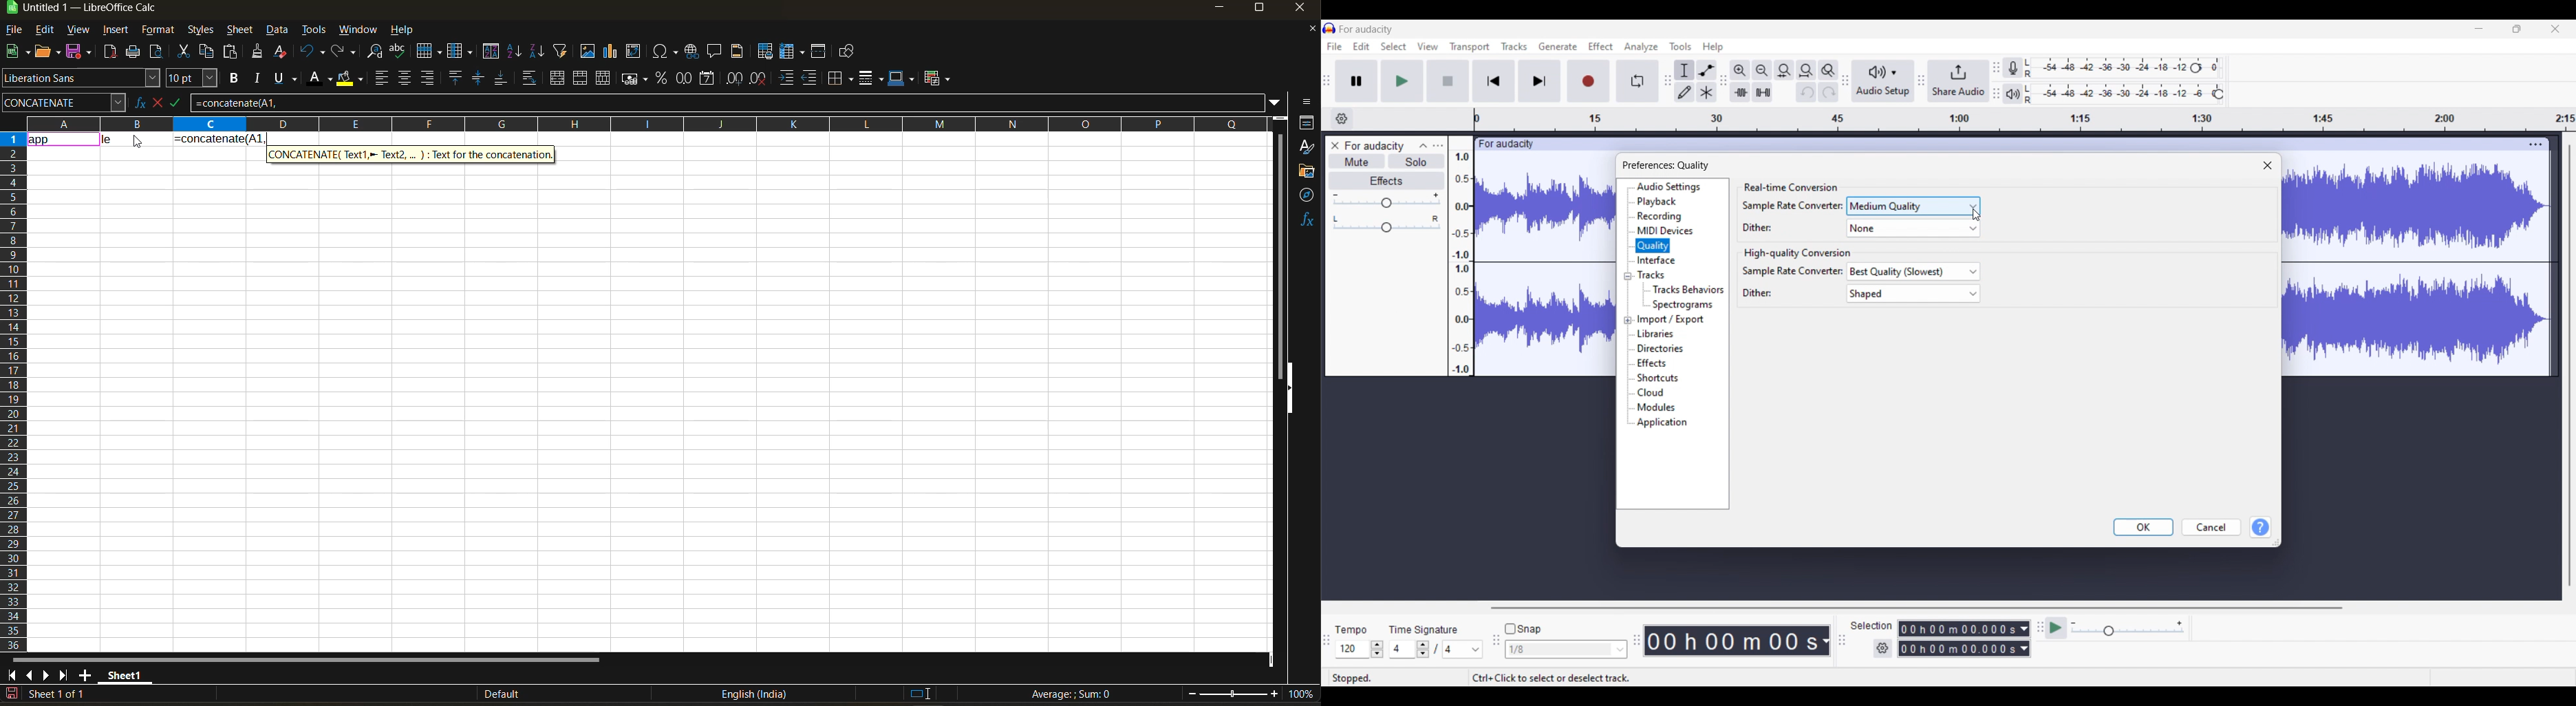 The height and width of the screenshot is (728, 2576). Describe the element at coordinates (2105, 68) in the screenshot. I see `Recording level` at that location.